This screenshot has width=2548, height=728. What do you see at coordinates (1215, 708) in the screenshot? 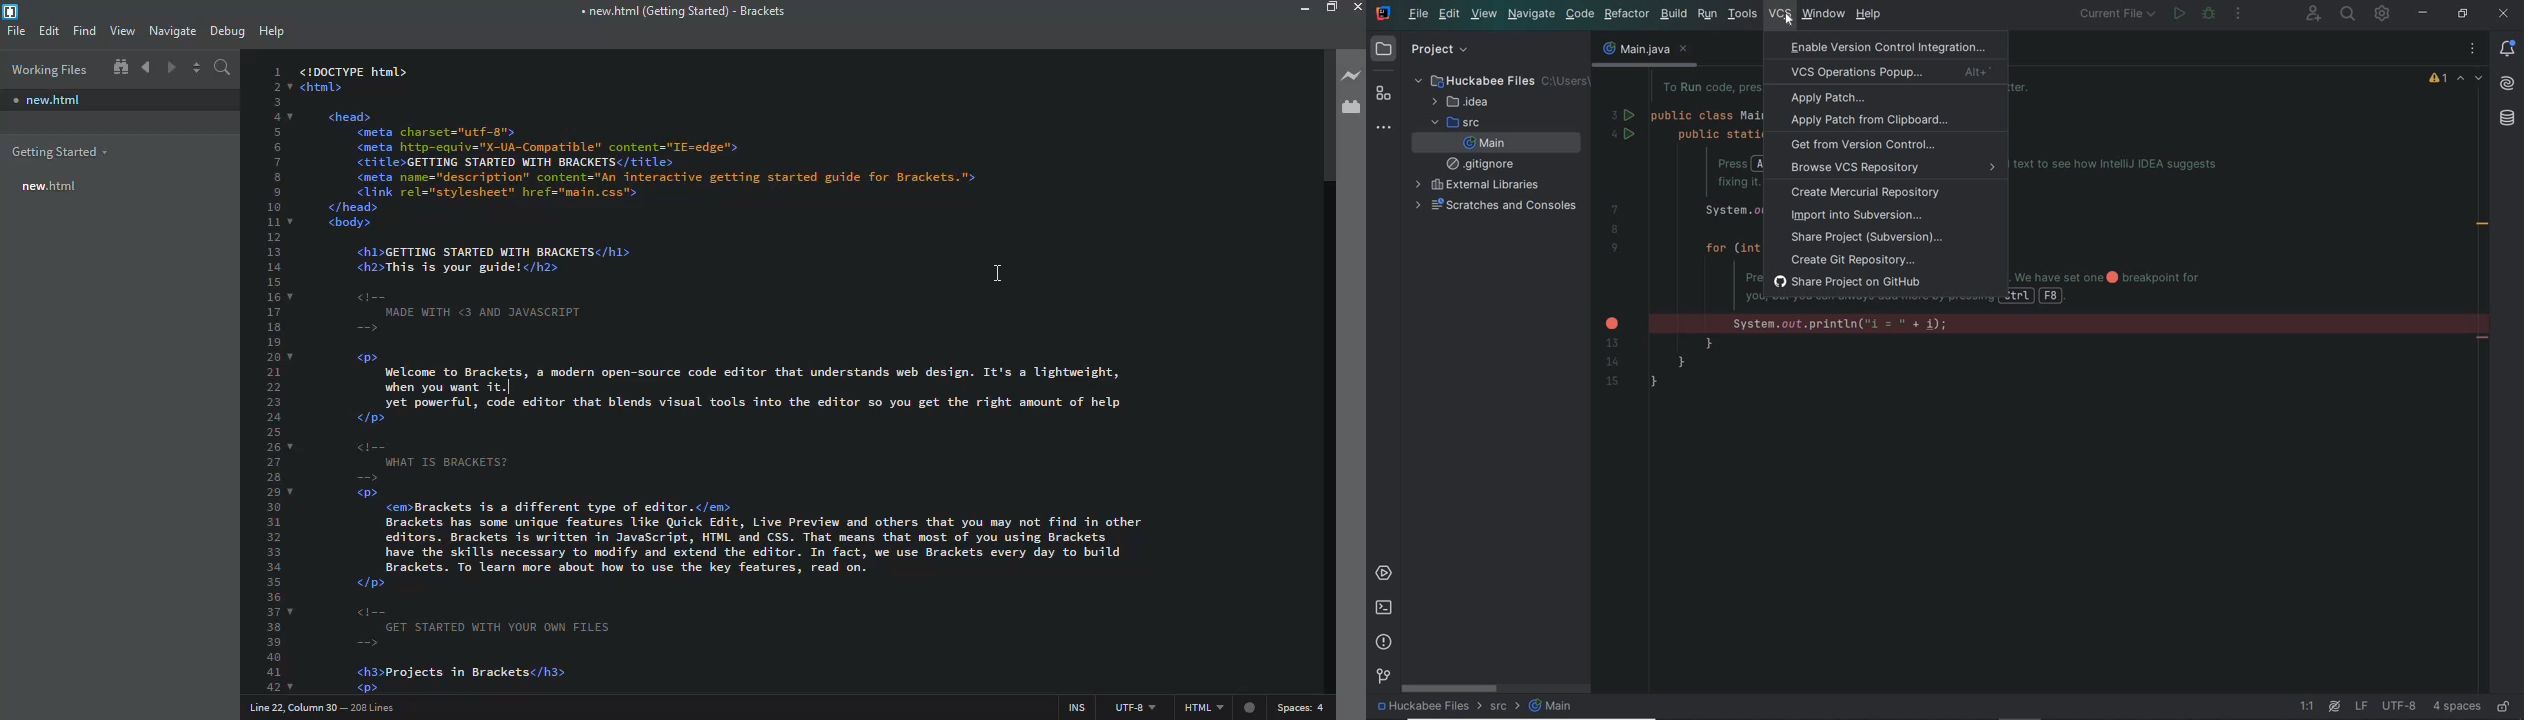
I see `html` at bounding box center [1215, 708].